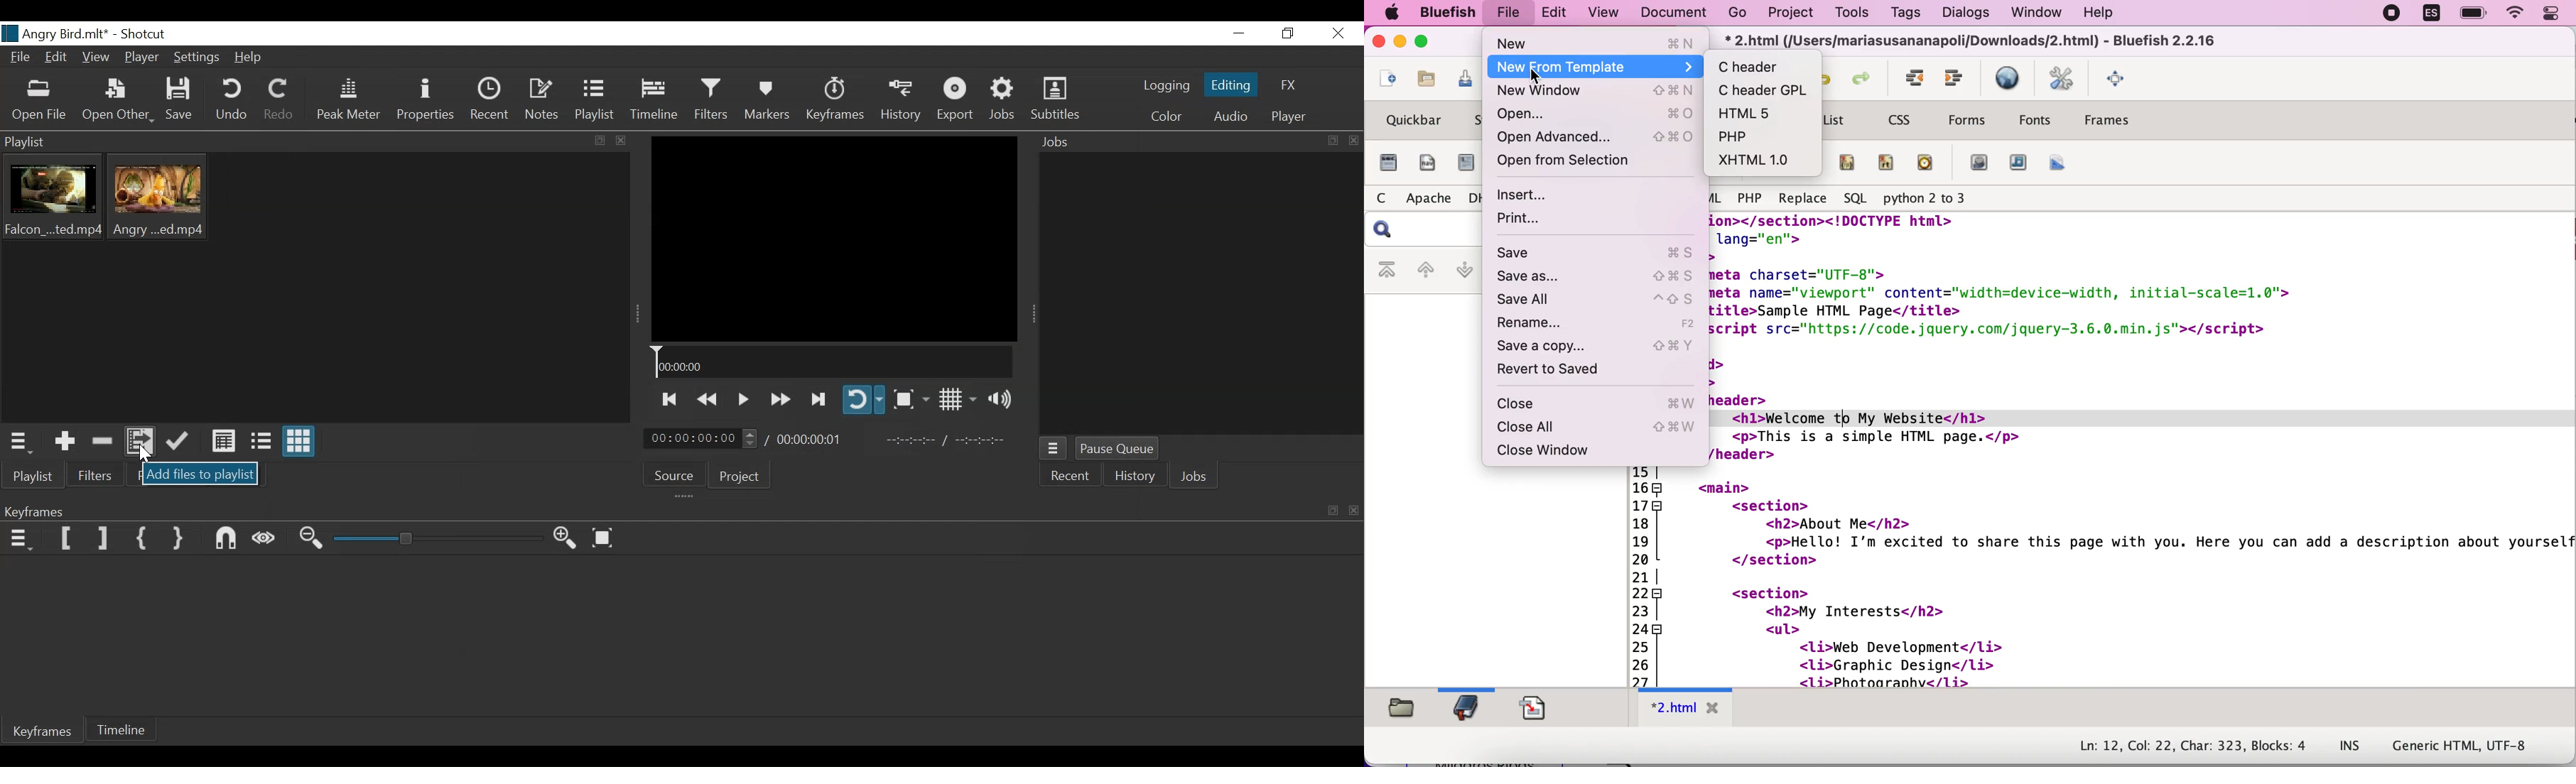 Image resolution: width=2576 pixels, height=784 pixels. Describe the element at coordinates (261, 442) in the screenshot. I see `View as file` at that location.